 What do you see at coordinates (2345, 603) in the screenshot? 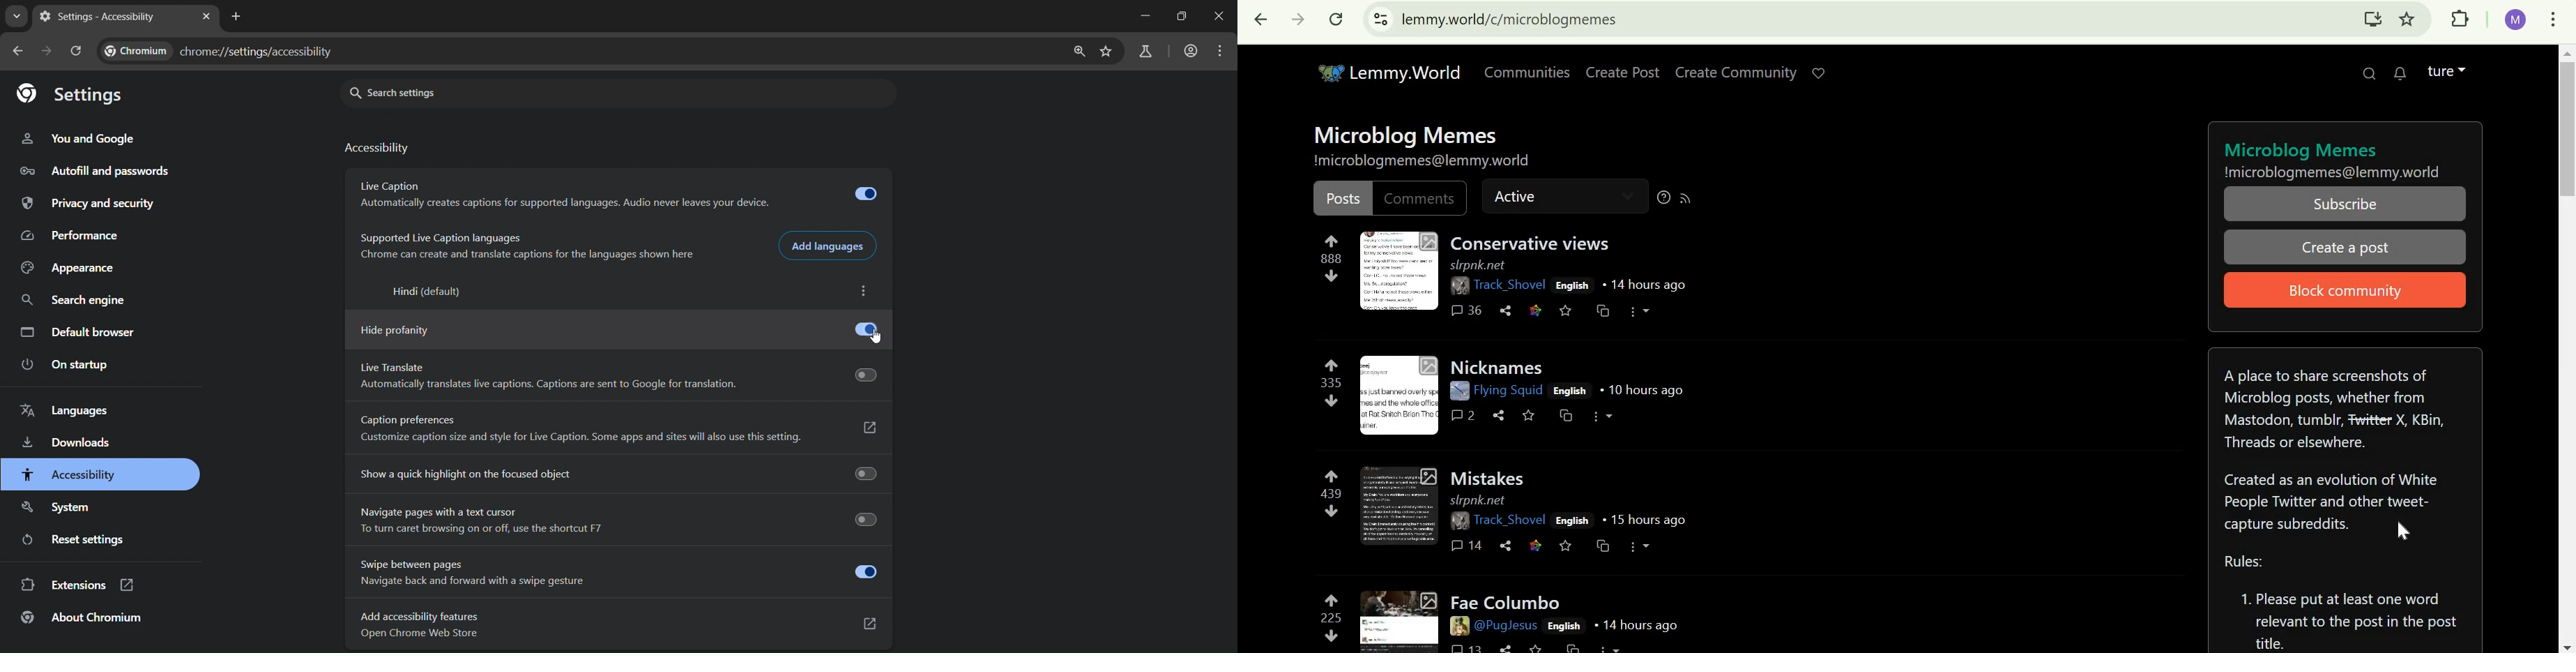
I see `community guidelines` at bounding box center [2345, 603].